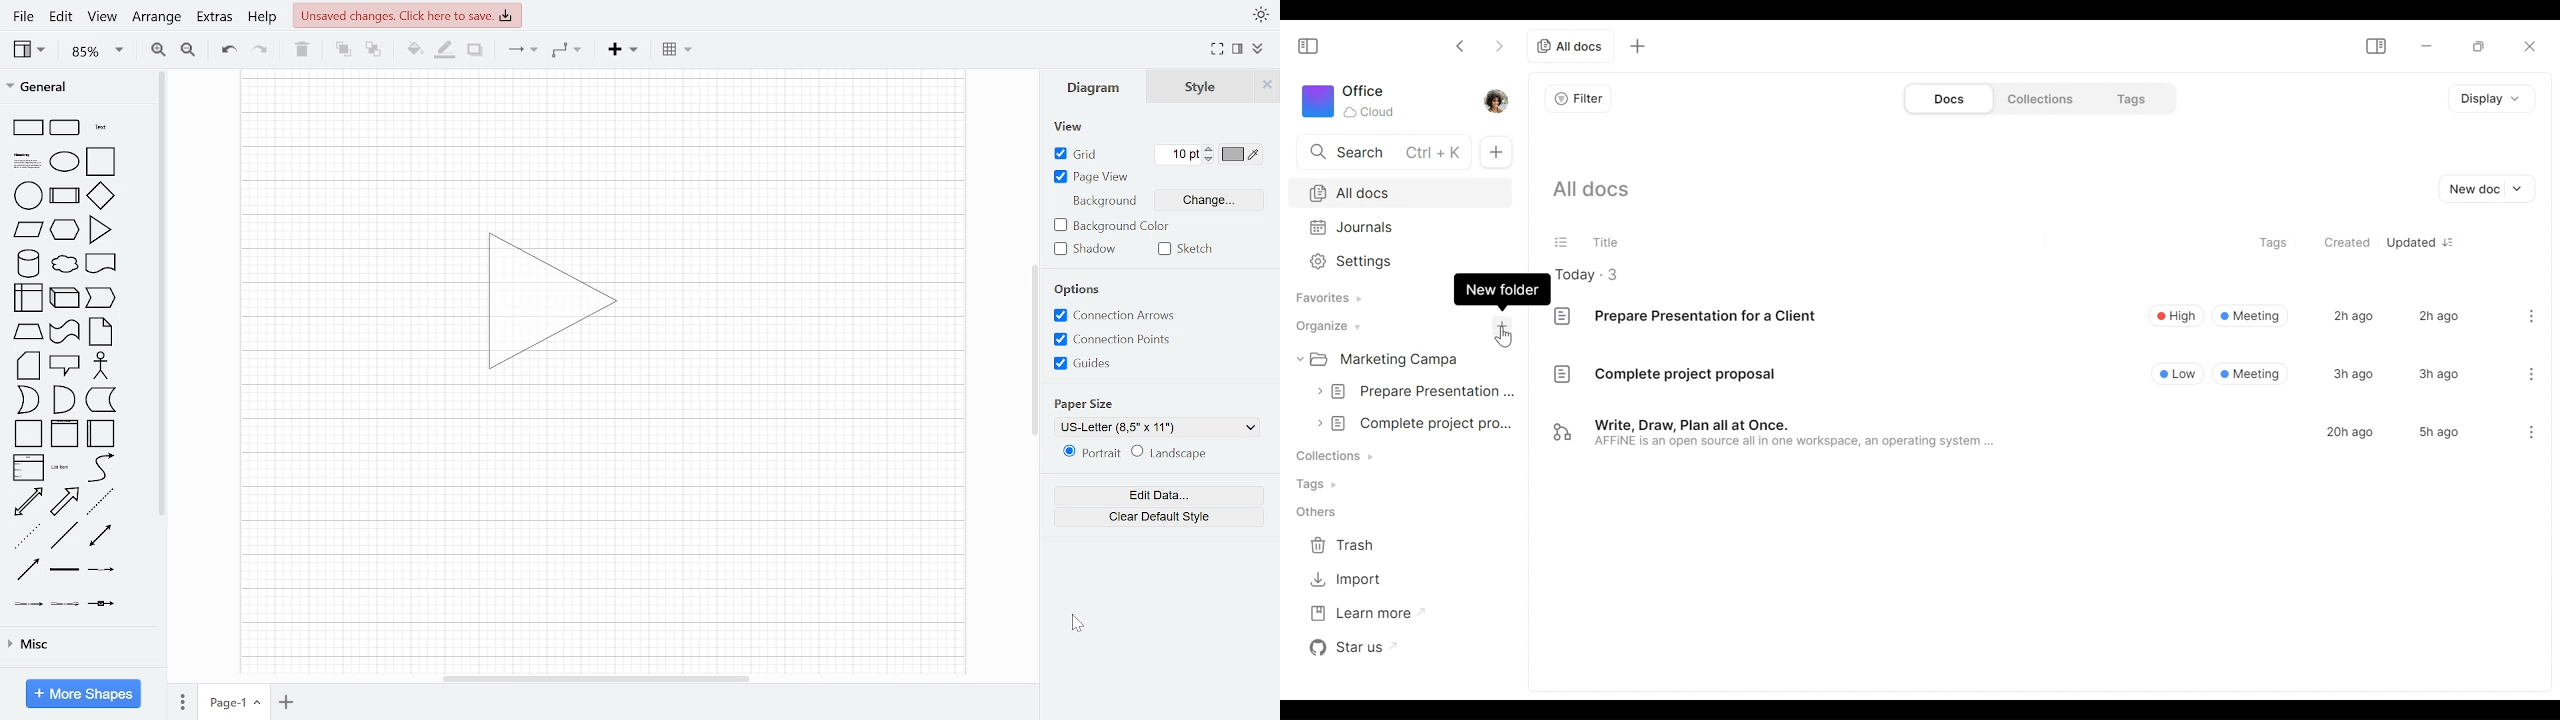 The image size is (2576, 728). I want to click on Others, so click(1315, 513).